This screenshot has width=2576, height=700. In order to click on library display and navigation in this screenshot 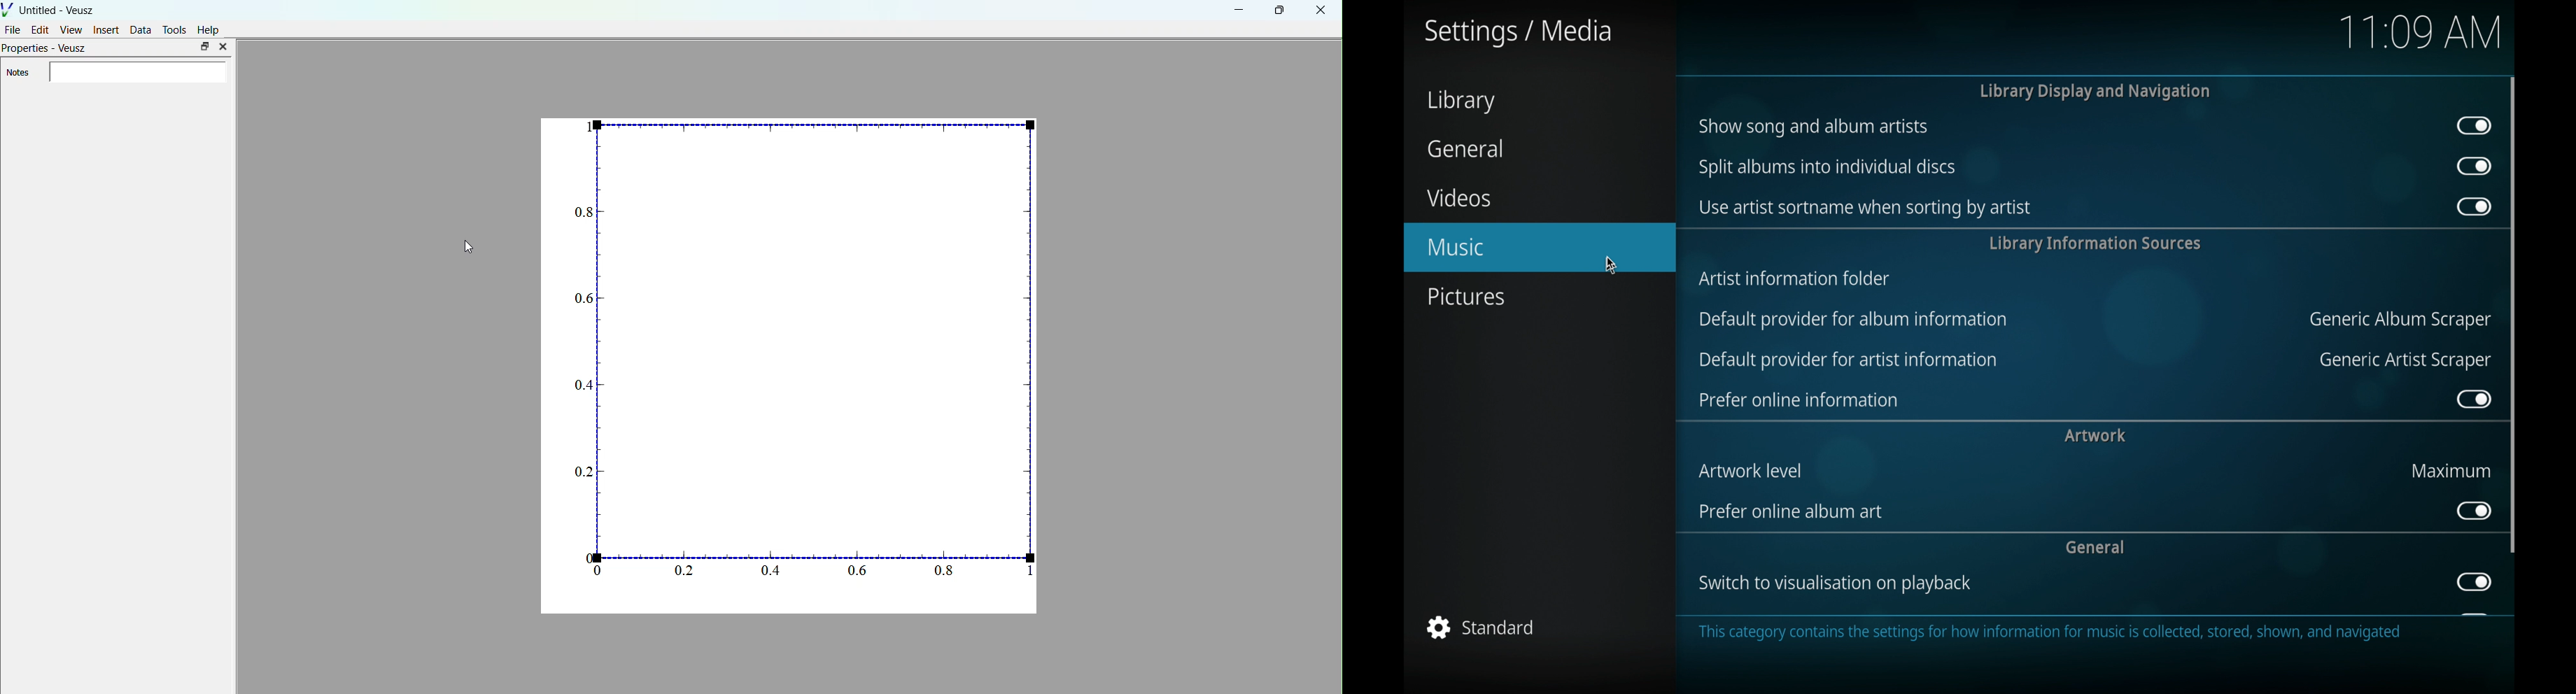, I will do `click(2094, 91)`.